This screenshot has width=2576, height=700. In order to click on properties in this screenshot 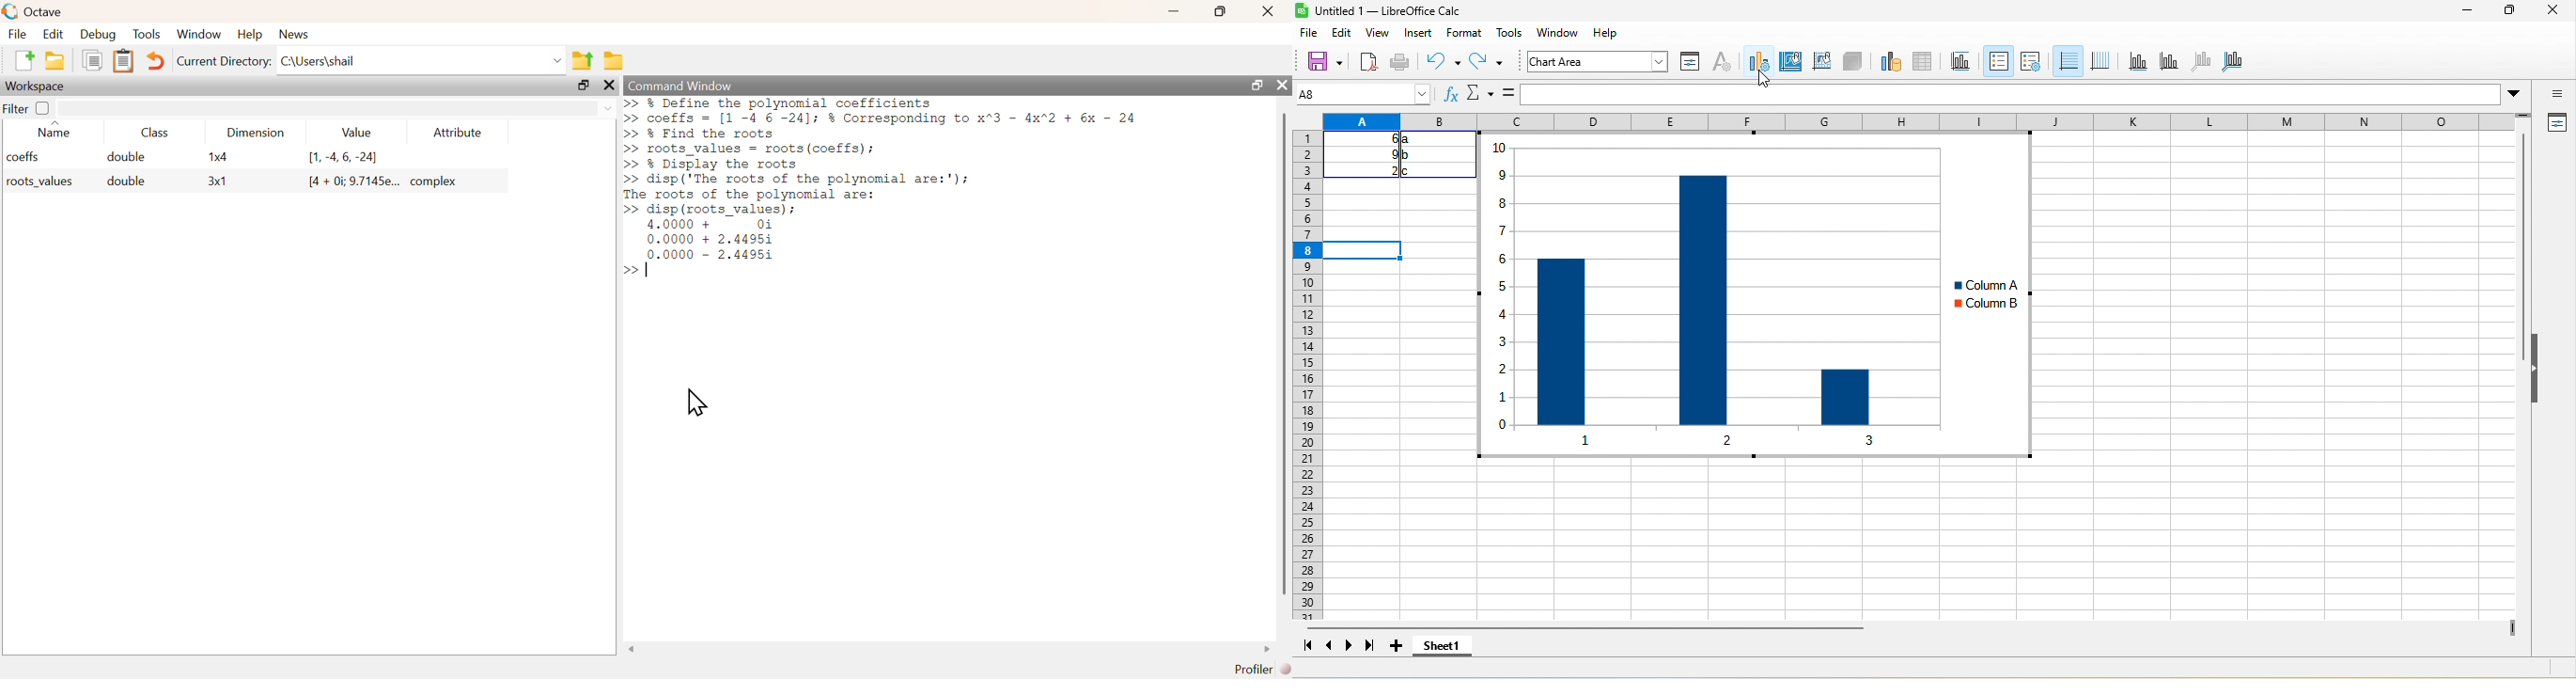, I will do `click(2558, 122)`.